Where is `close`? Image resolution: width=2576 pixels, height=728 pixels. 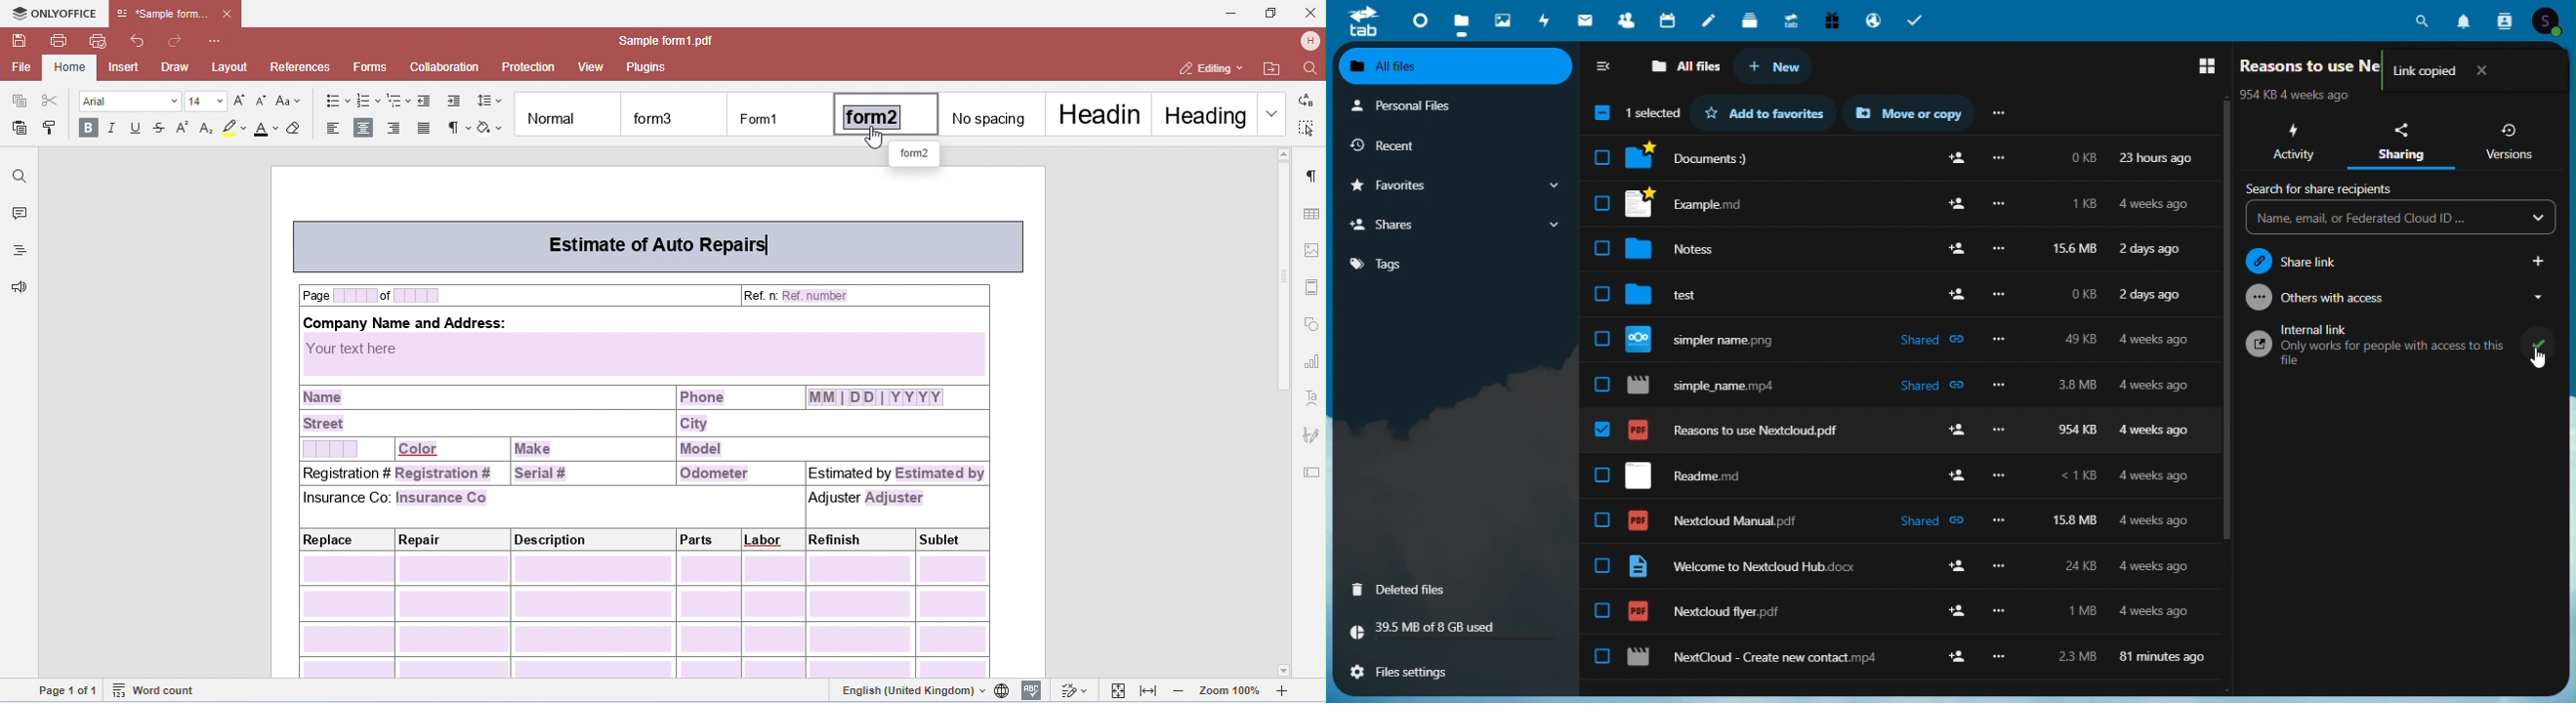
close is located at coordinates (2489, 70).